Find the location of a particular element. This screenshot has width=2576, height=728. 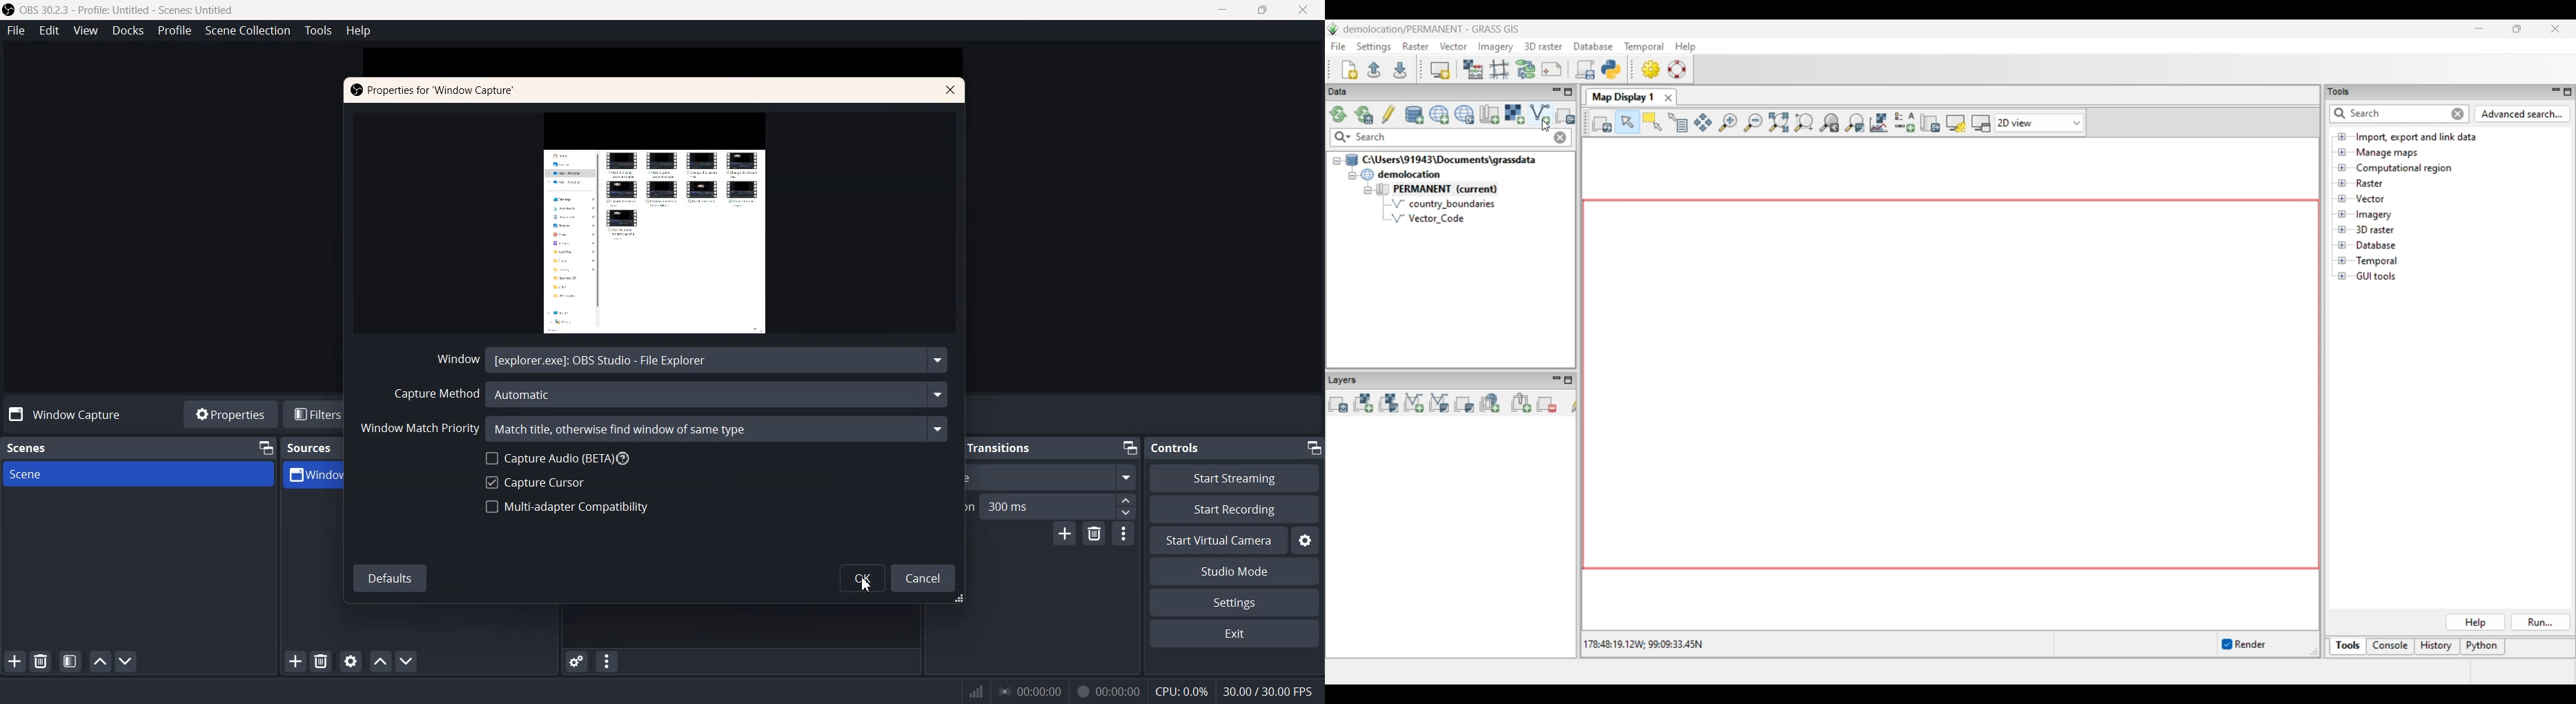

Maximize is located at coordinates (1264, 11).